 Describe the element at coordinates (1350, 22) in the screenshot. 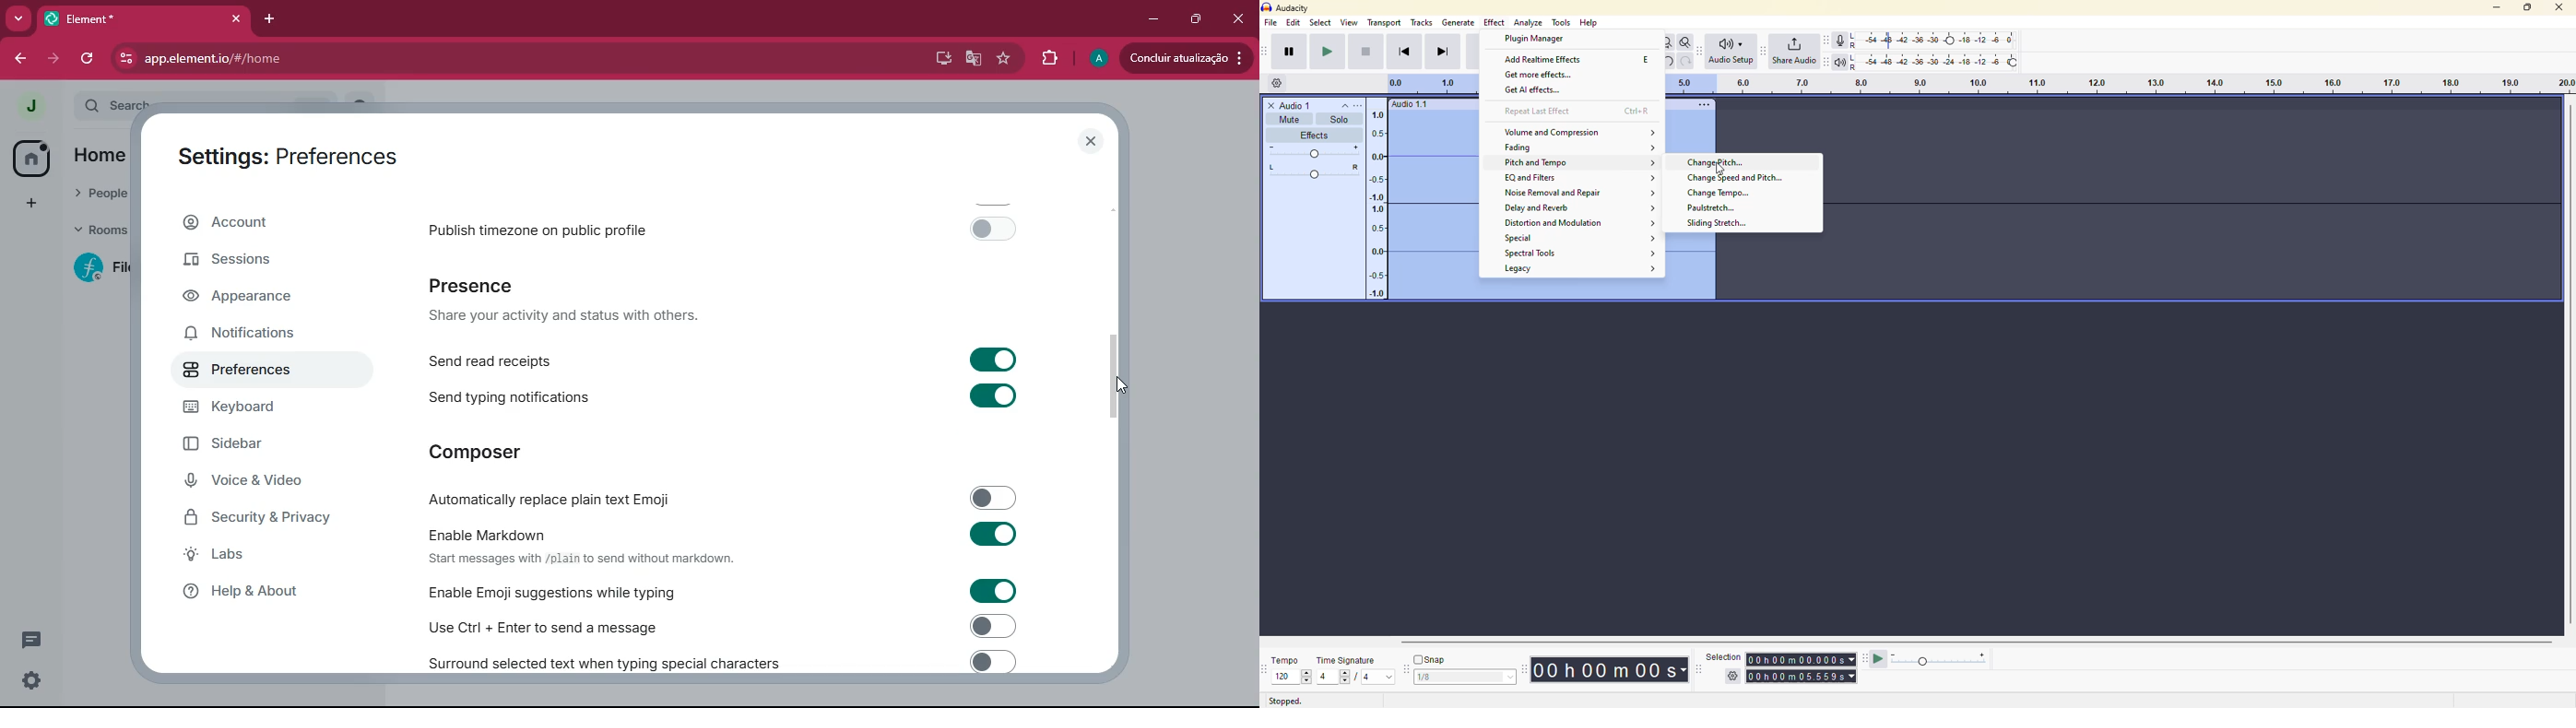

I see `view` at that location.